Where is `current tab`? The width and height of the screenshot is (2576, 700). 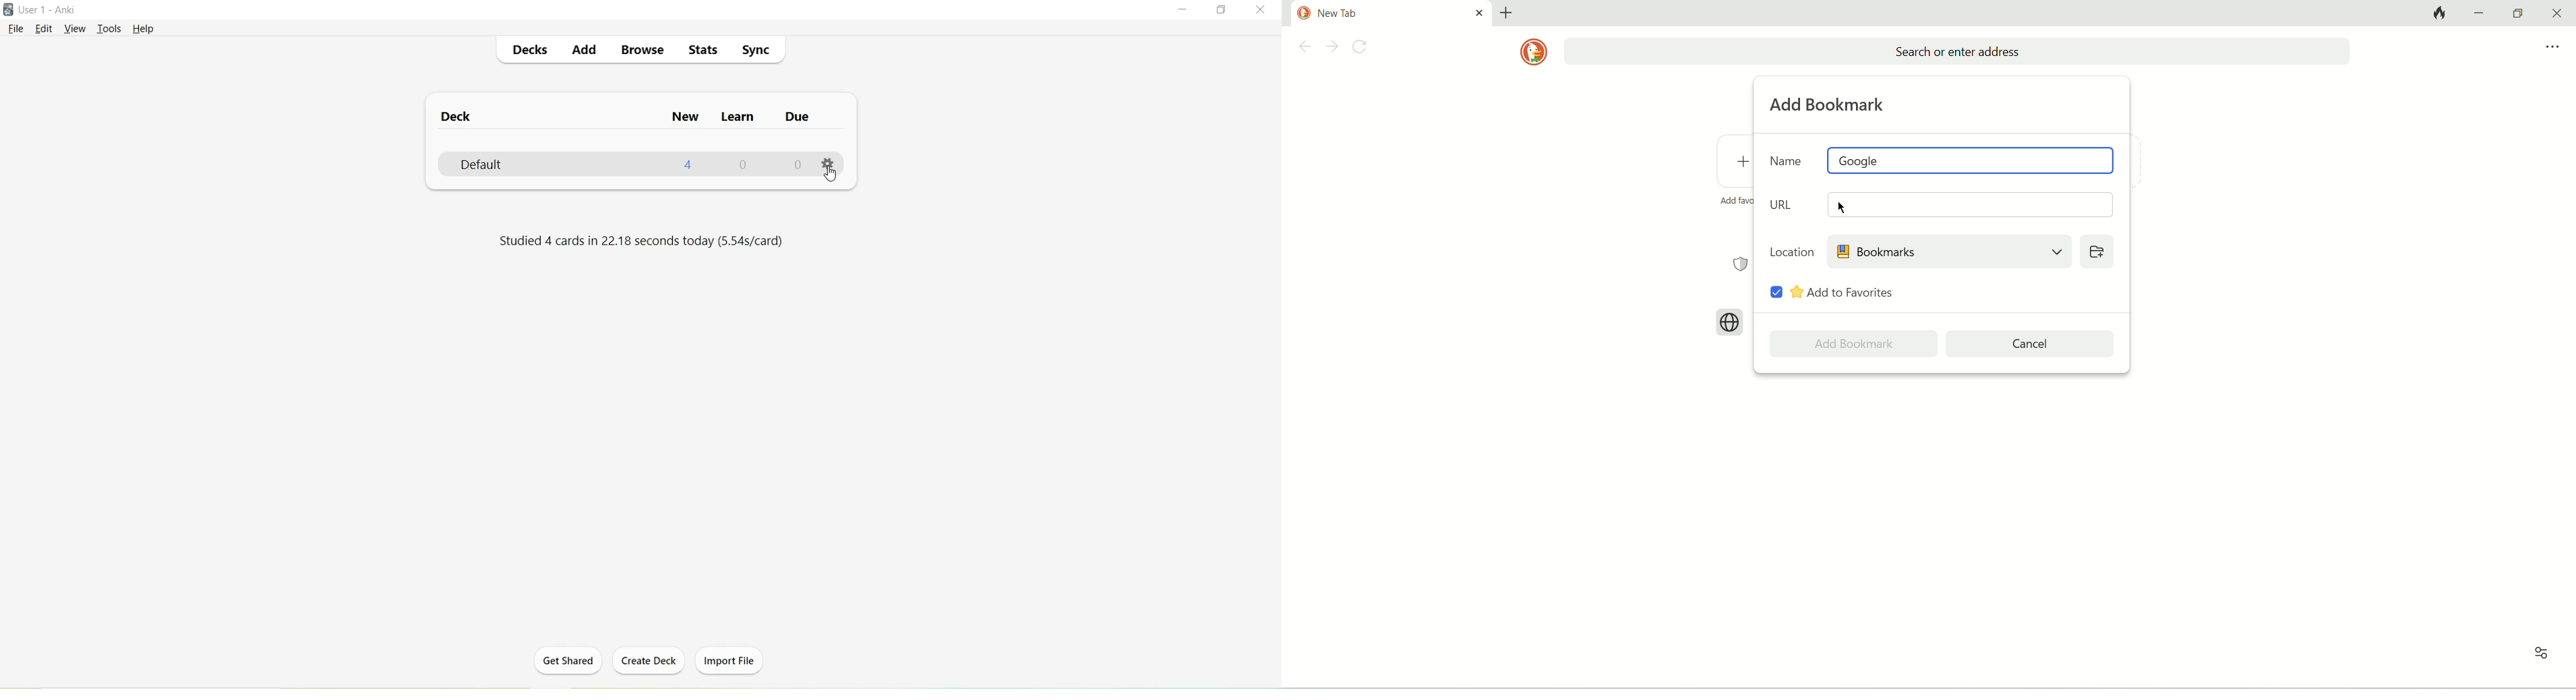
current tab is located at coordinates (1377, 13).